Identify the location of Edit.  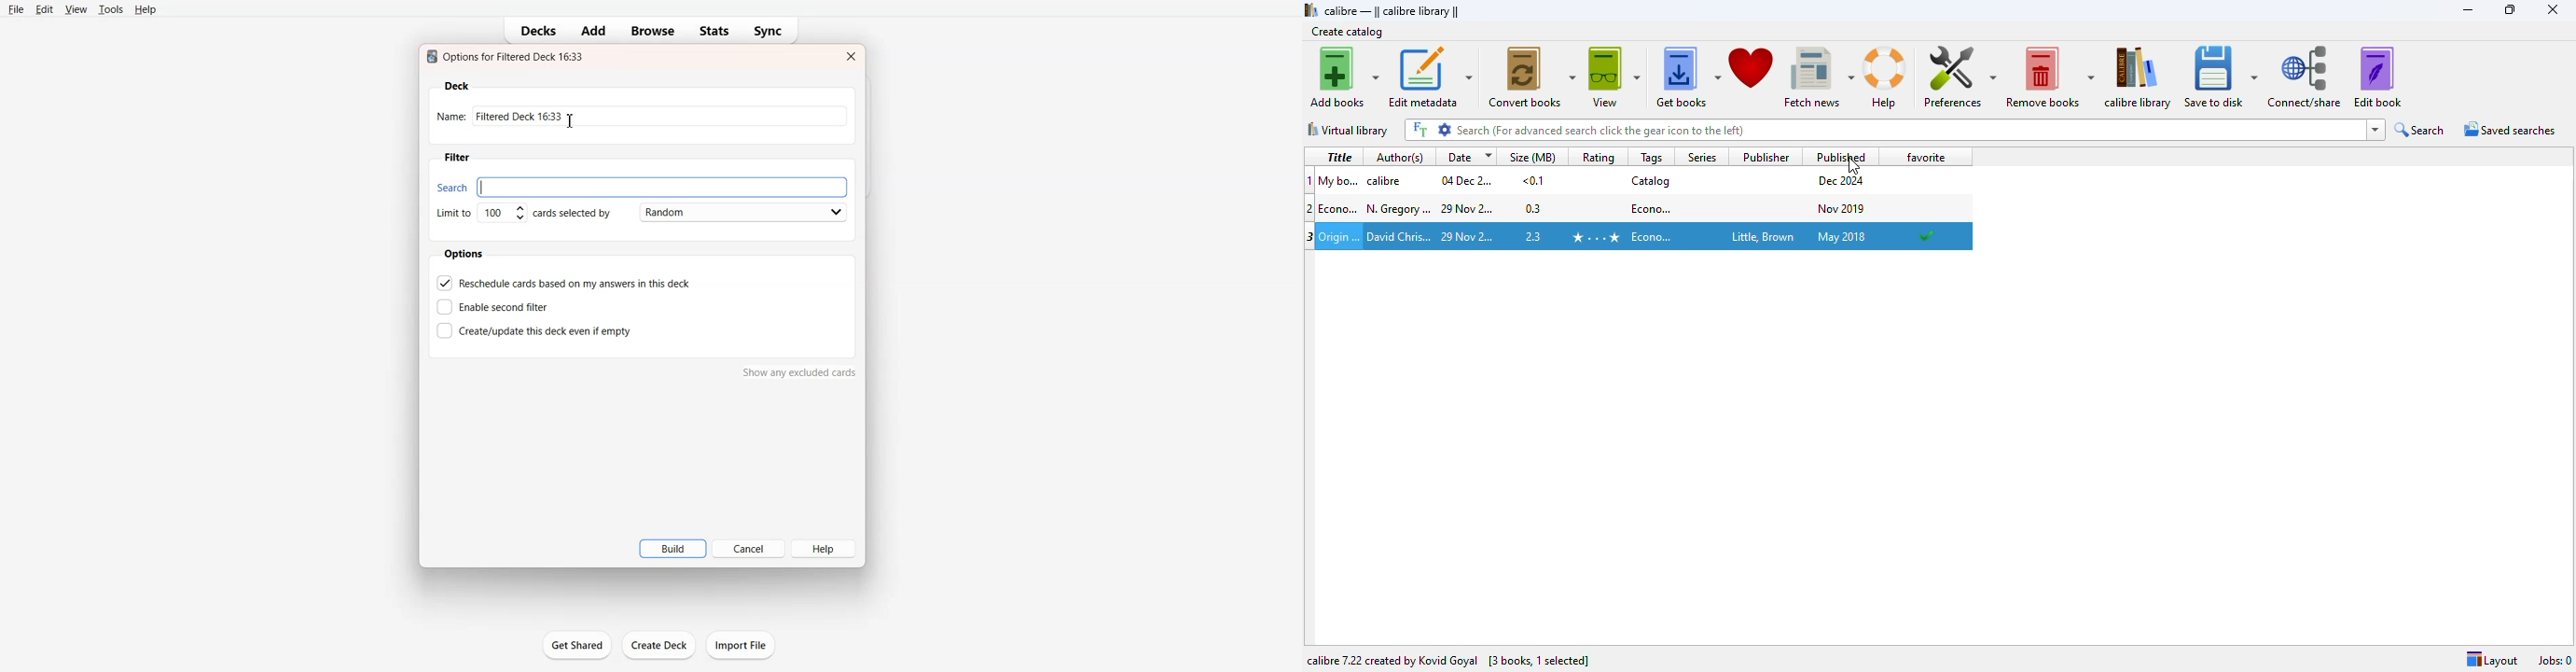
(45, 10).